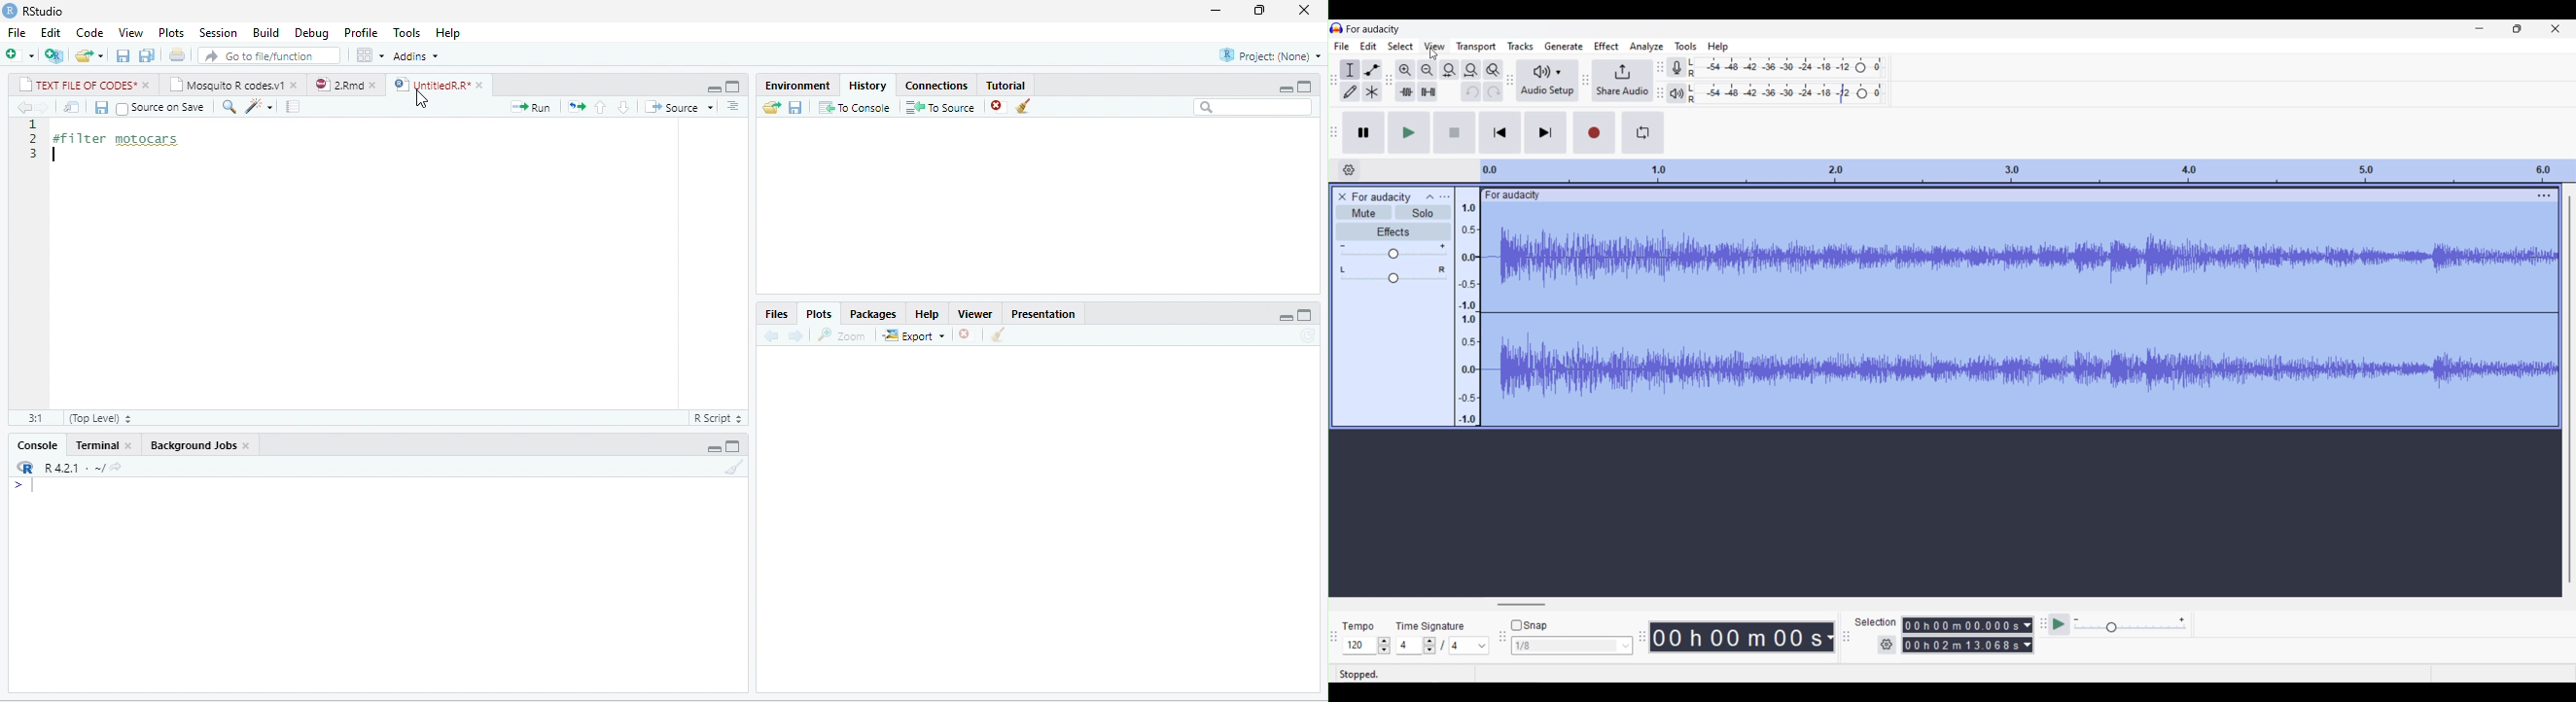 This screenshot has width=2576, height=728. I want to click on print, so click(177, 54).